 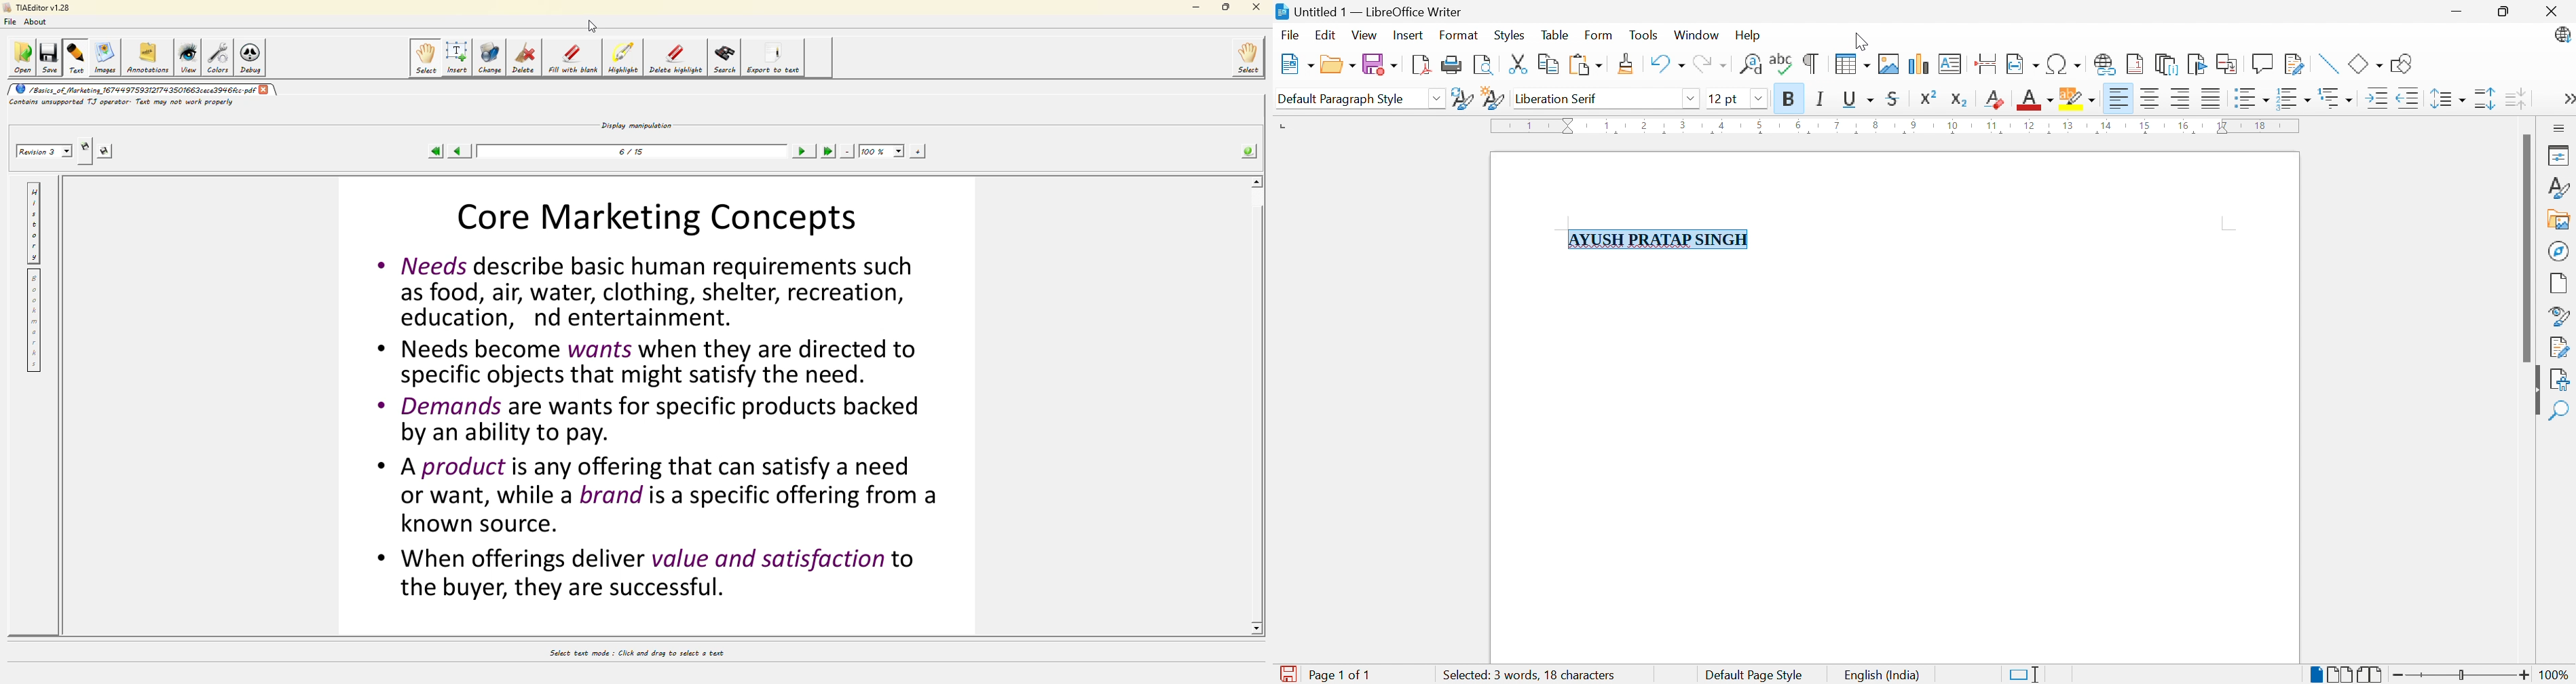 What do you see at coordinates (1484, 65) in the screenshot?
I see `Toggle Print Preview` at bounding box center [1484, 65].